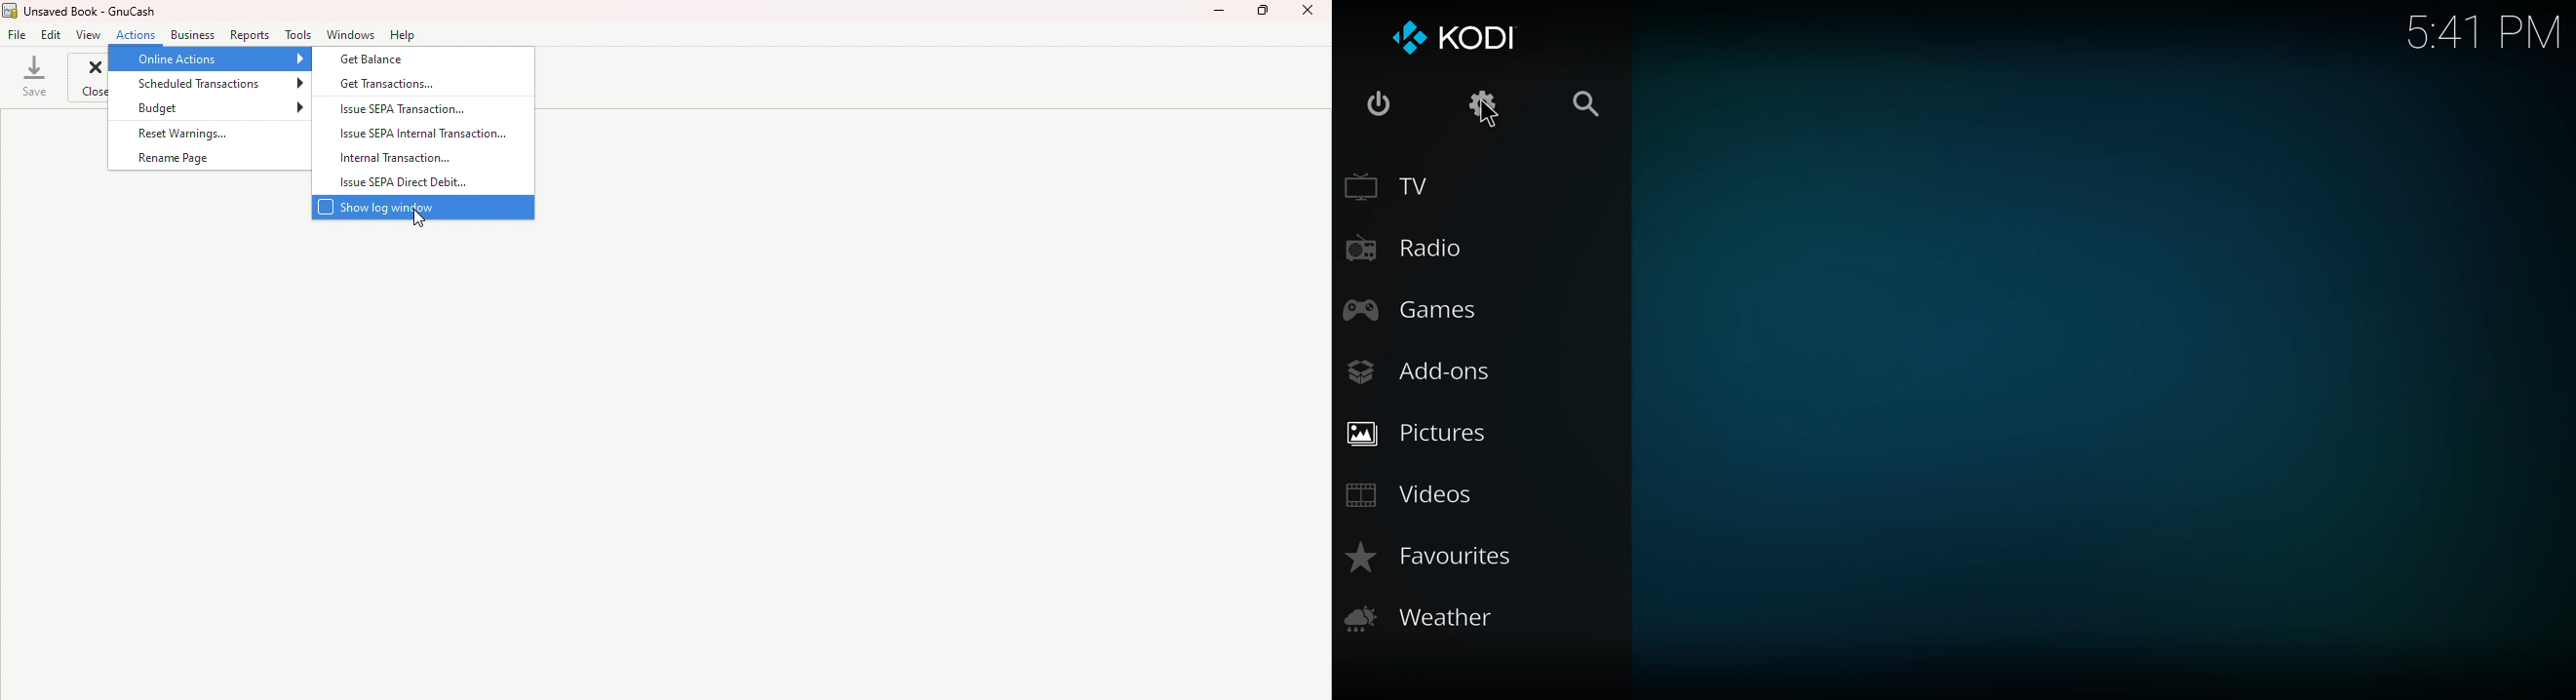 The width and height of the screenshot is (2576, 700). What do you see at coordinates (1379, 104) in the screenshot?
I see `power` at bounding box center [1379, 104].